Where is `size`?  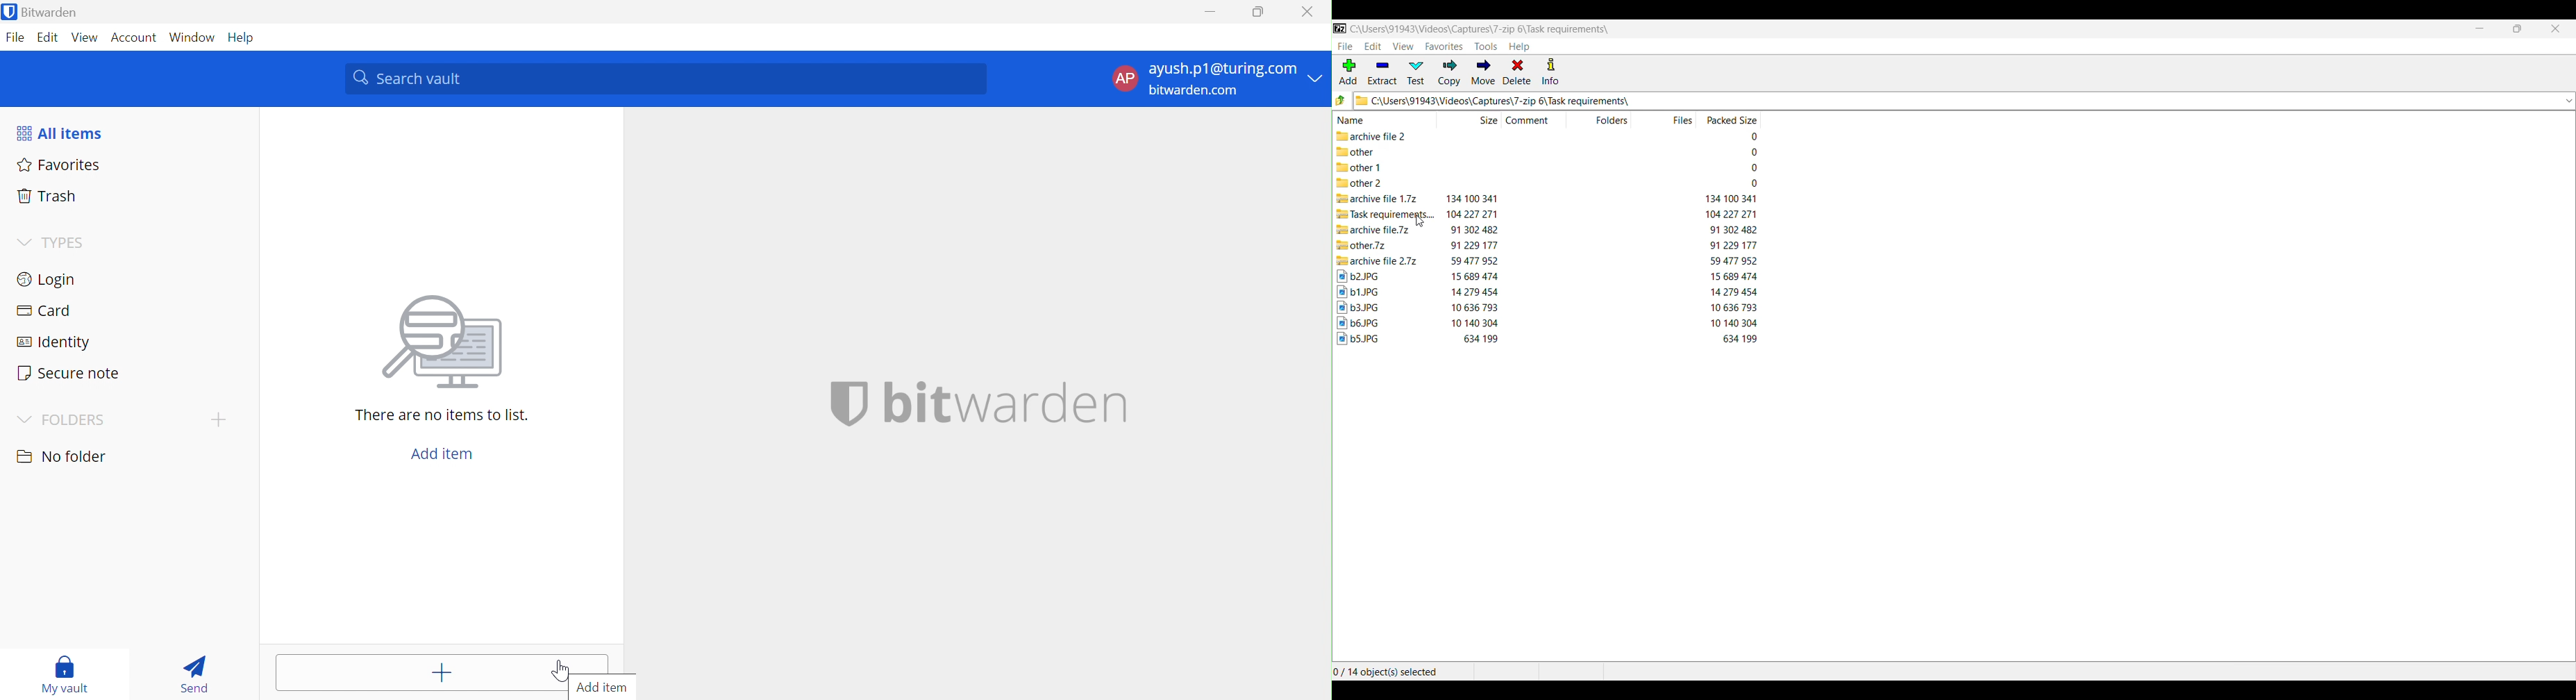
size is located at coordinates (1473, 323).